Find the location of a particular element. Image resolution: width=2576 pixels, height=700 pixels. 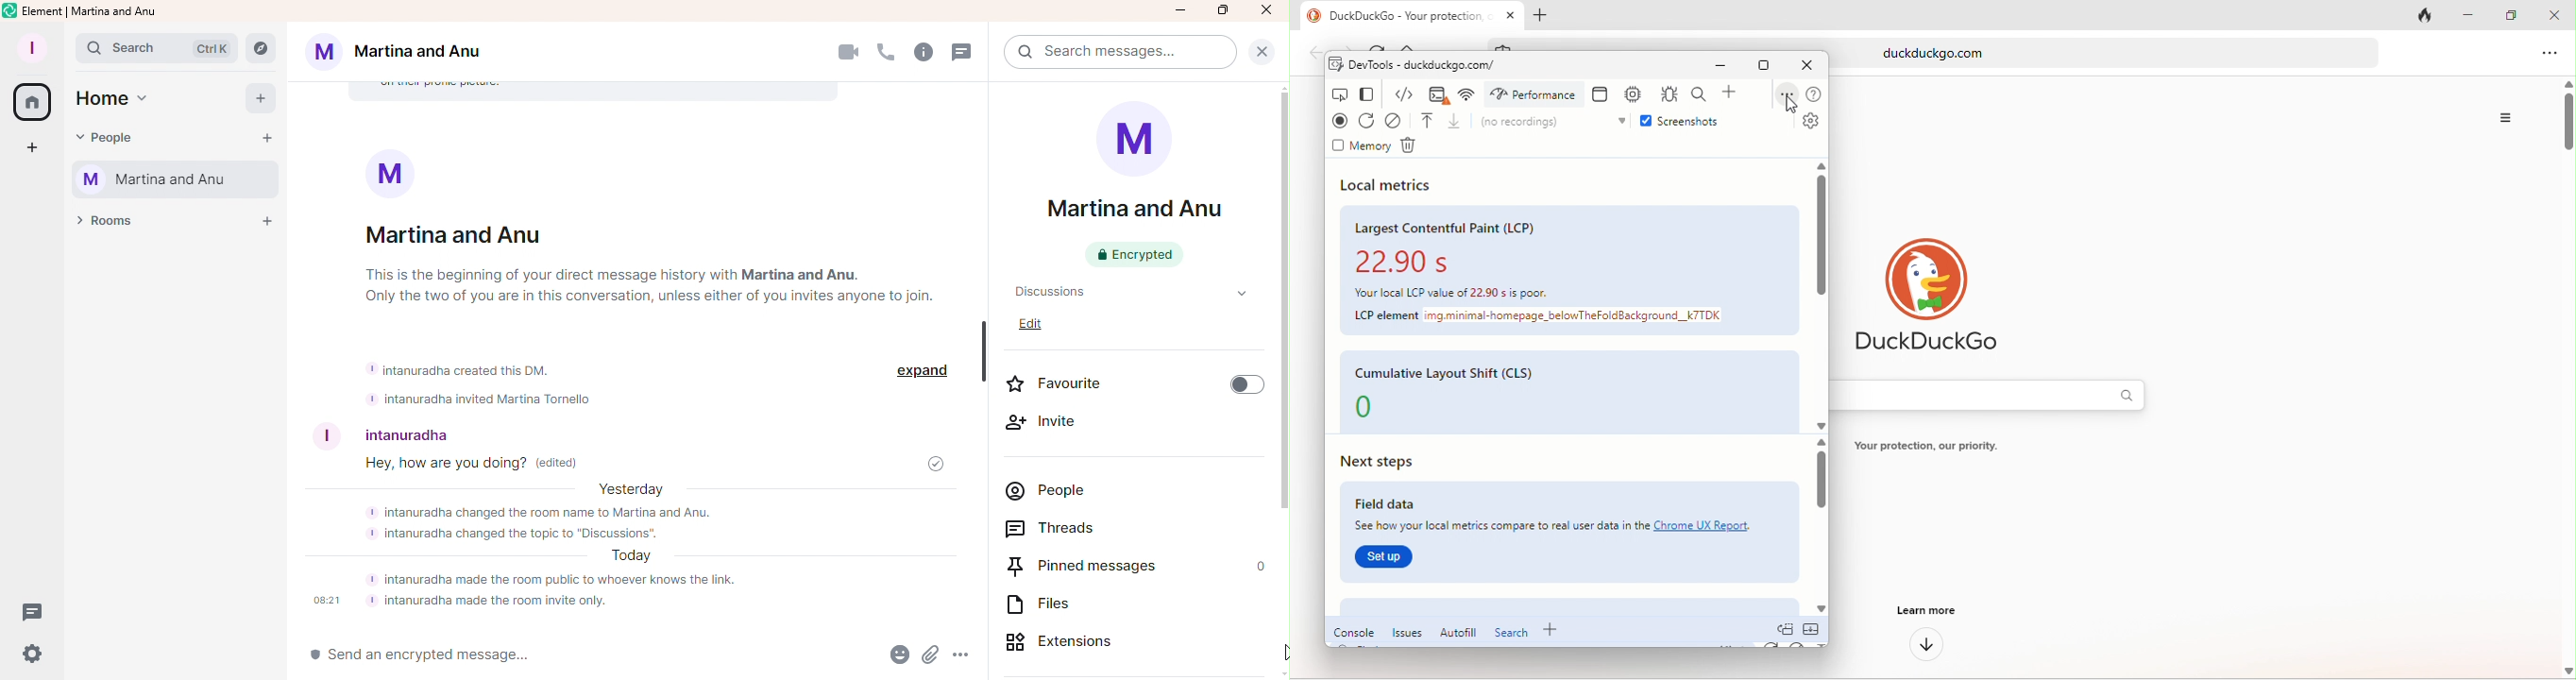

Minimize is located at coordinates (1179, 10).